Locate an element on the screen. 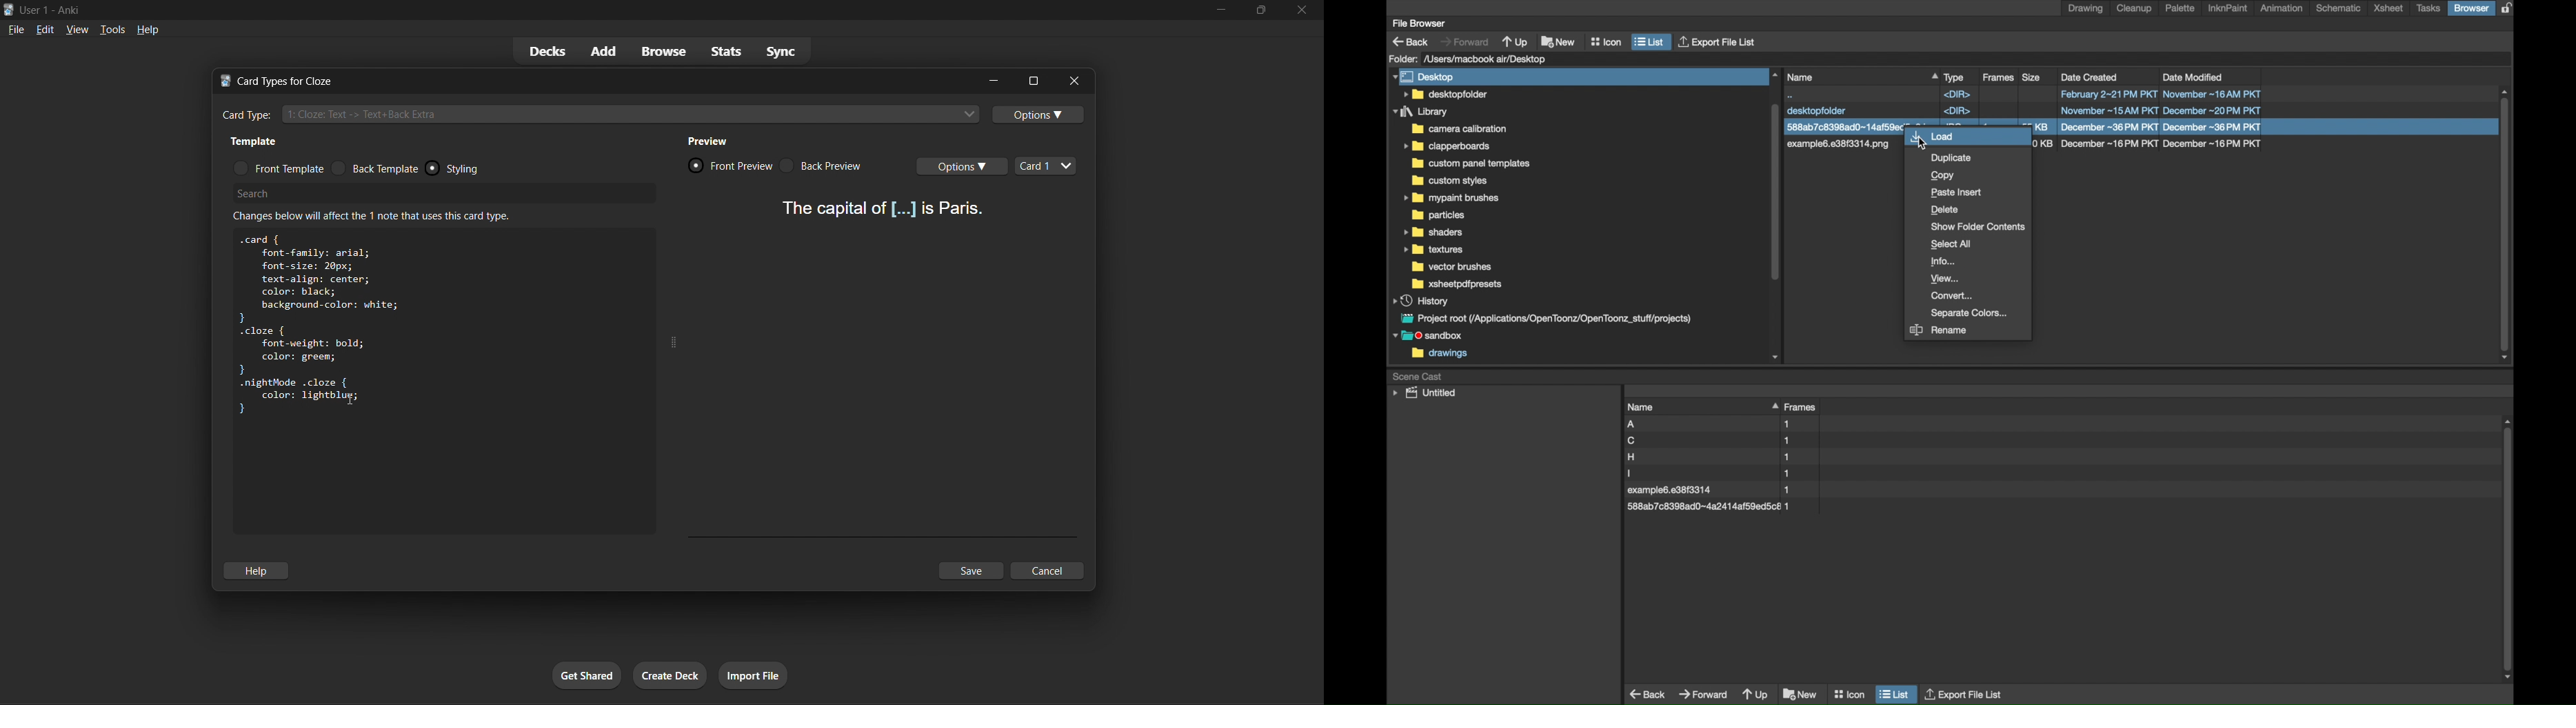  minimize is located at coordinates (994, 79).